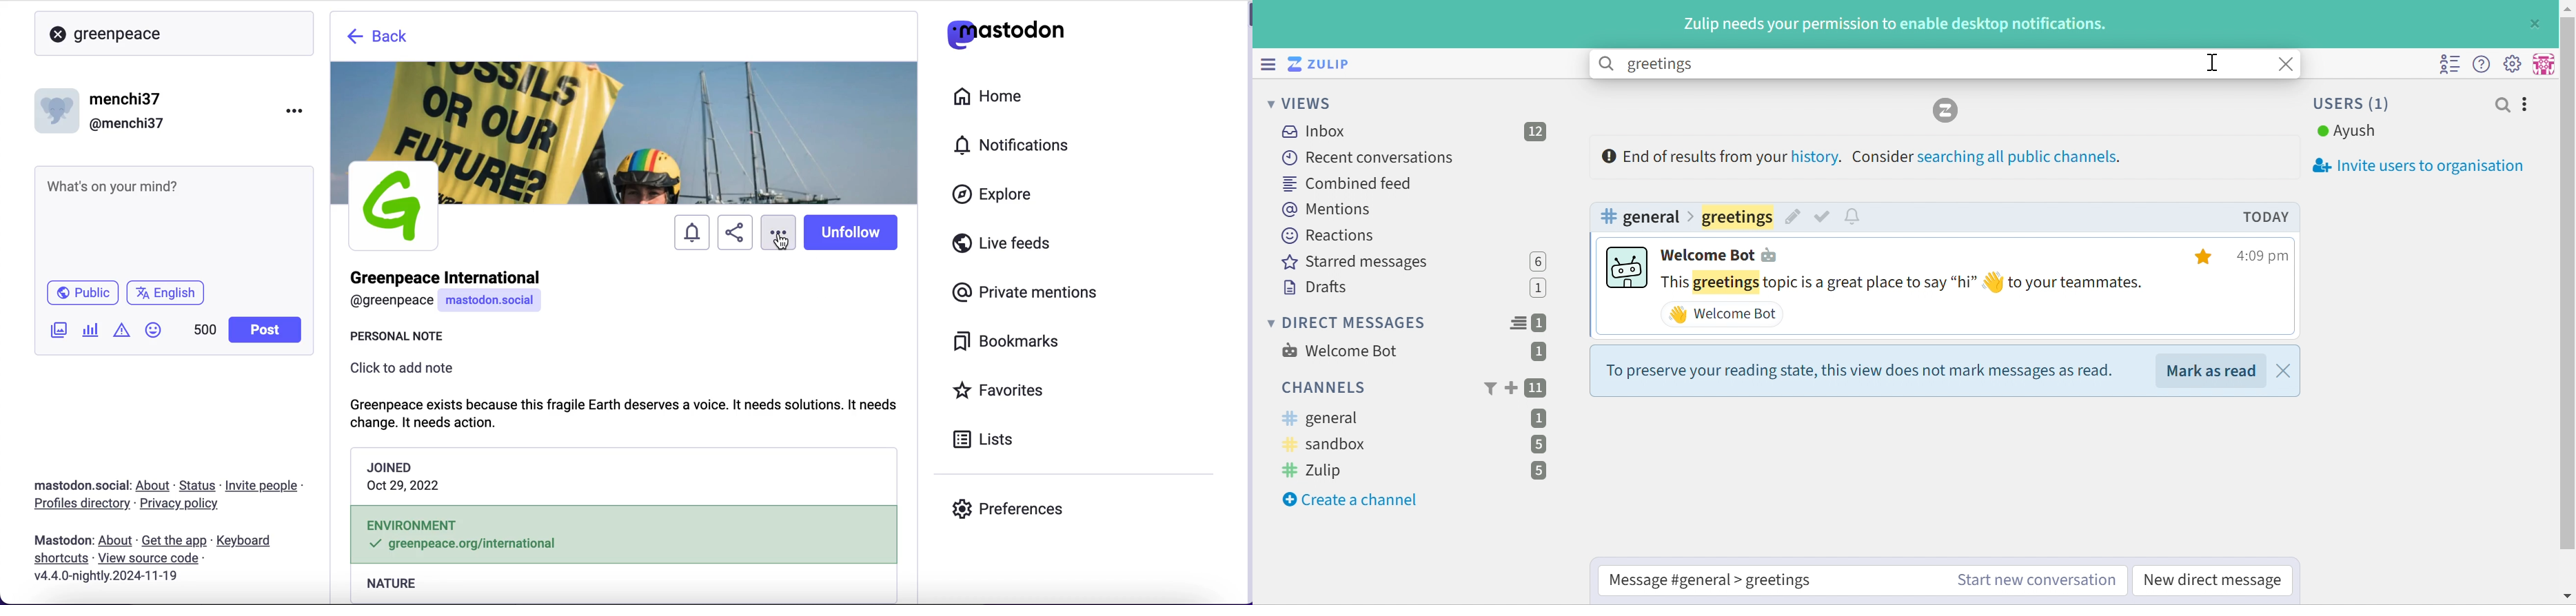 This screenshot has height=616, width=2576. Describe the element at coordinates (2568, 596) in the screenshot. I see `Scroll down` at that location.